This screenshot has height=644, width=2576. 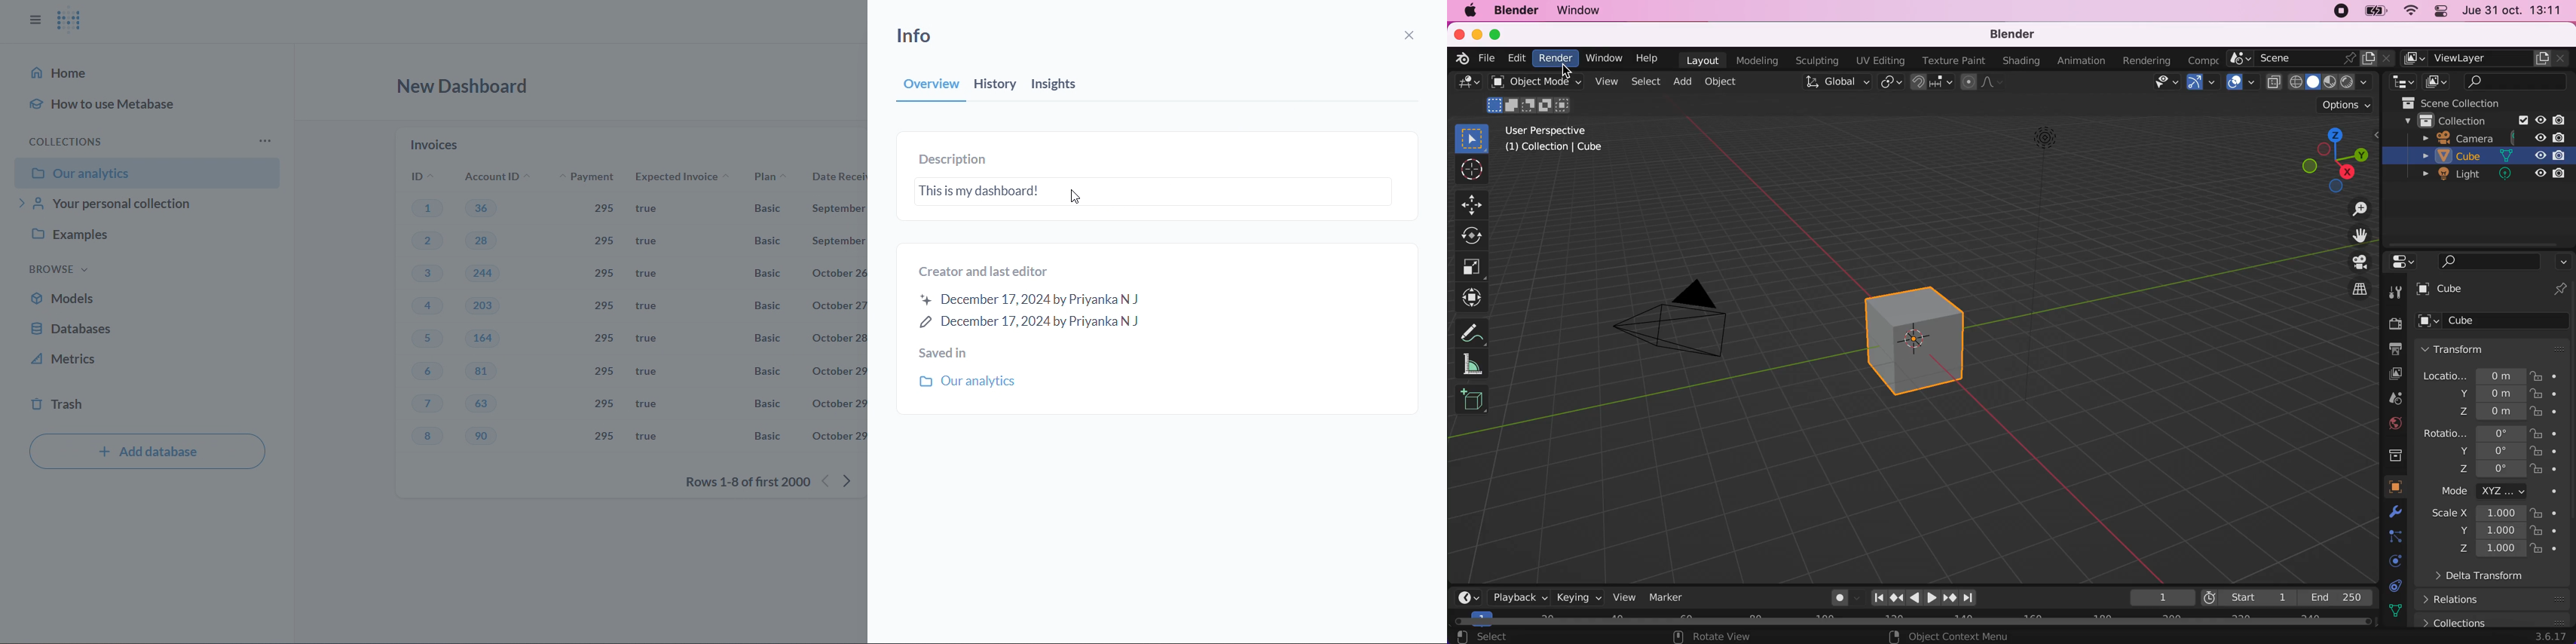 I want to click on history, so click(x=997, y=86).